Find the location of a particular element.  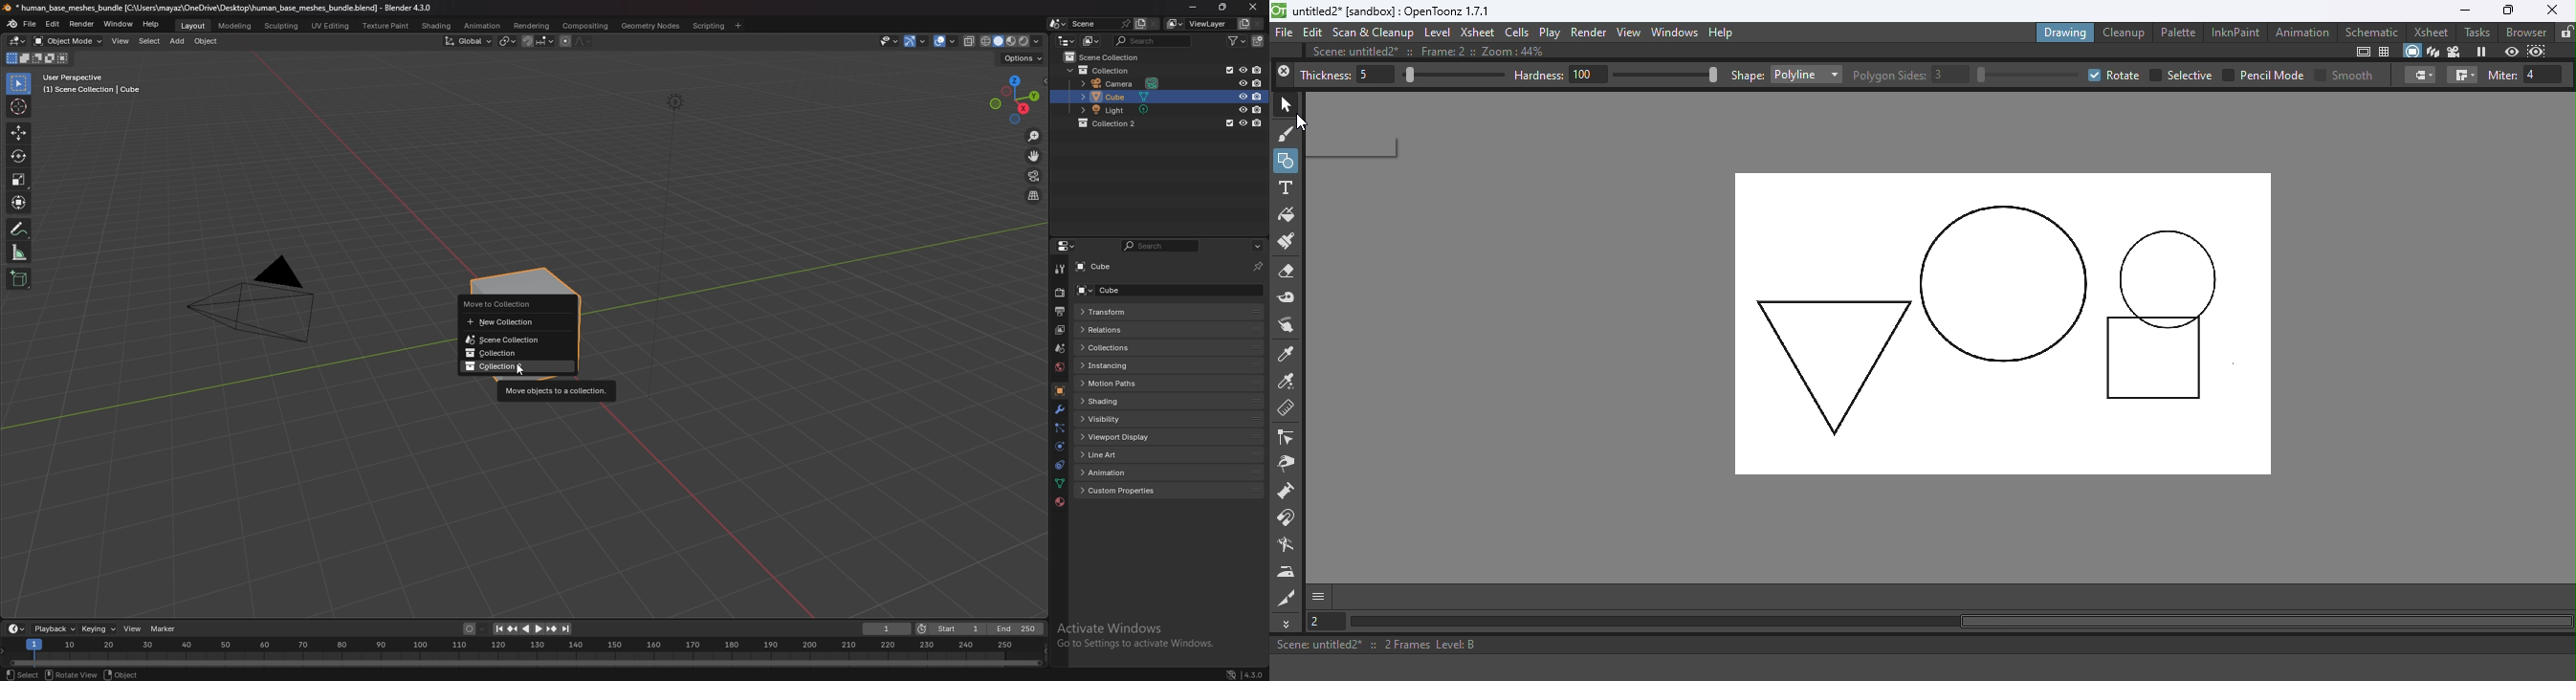

auto keying is located at coordinates (476, 629).